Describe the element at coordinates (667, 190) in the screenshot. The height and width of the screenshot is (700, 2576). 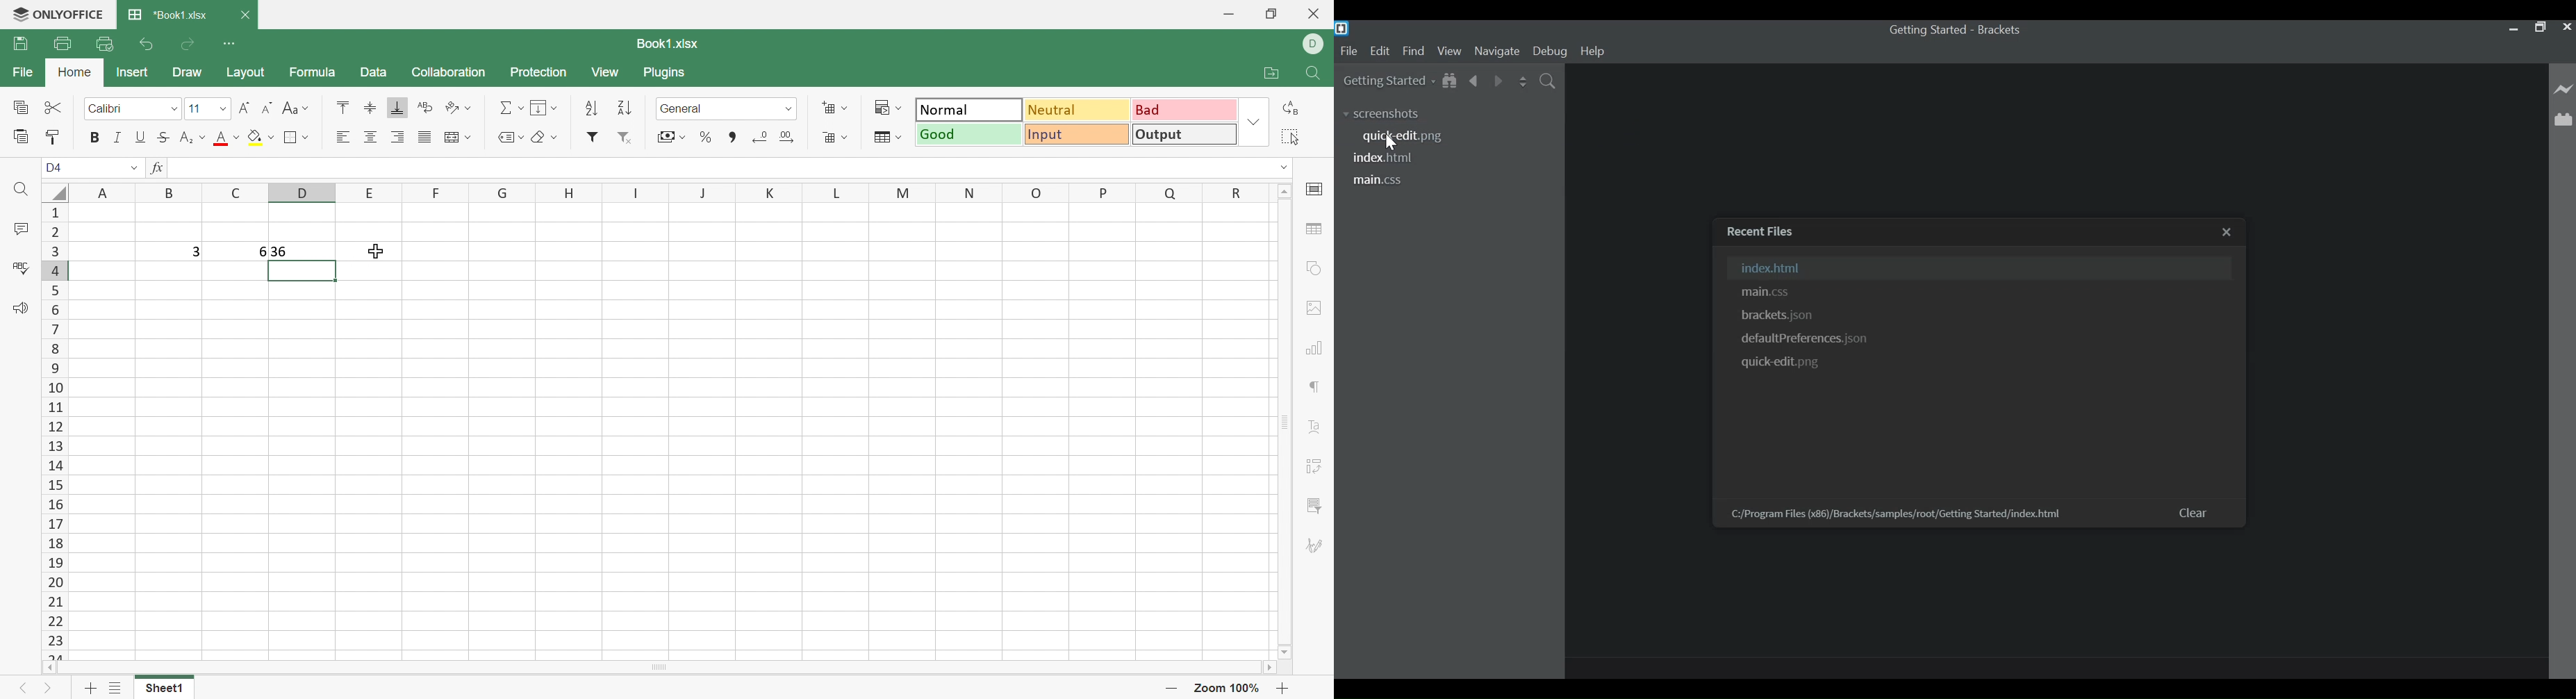
I see `Column names` at that location.